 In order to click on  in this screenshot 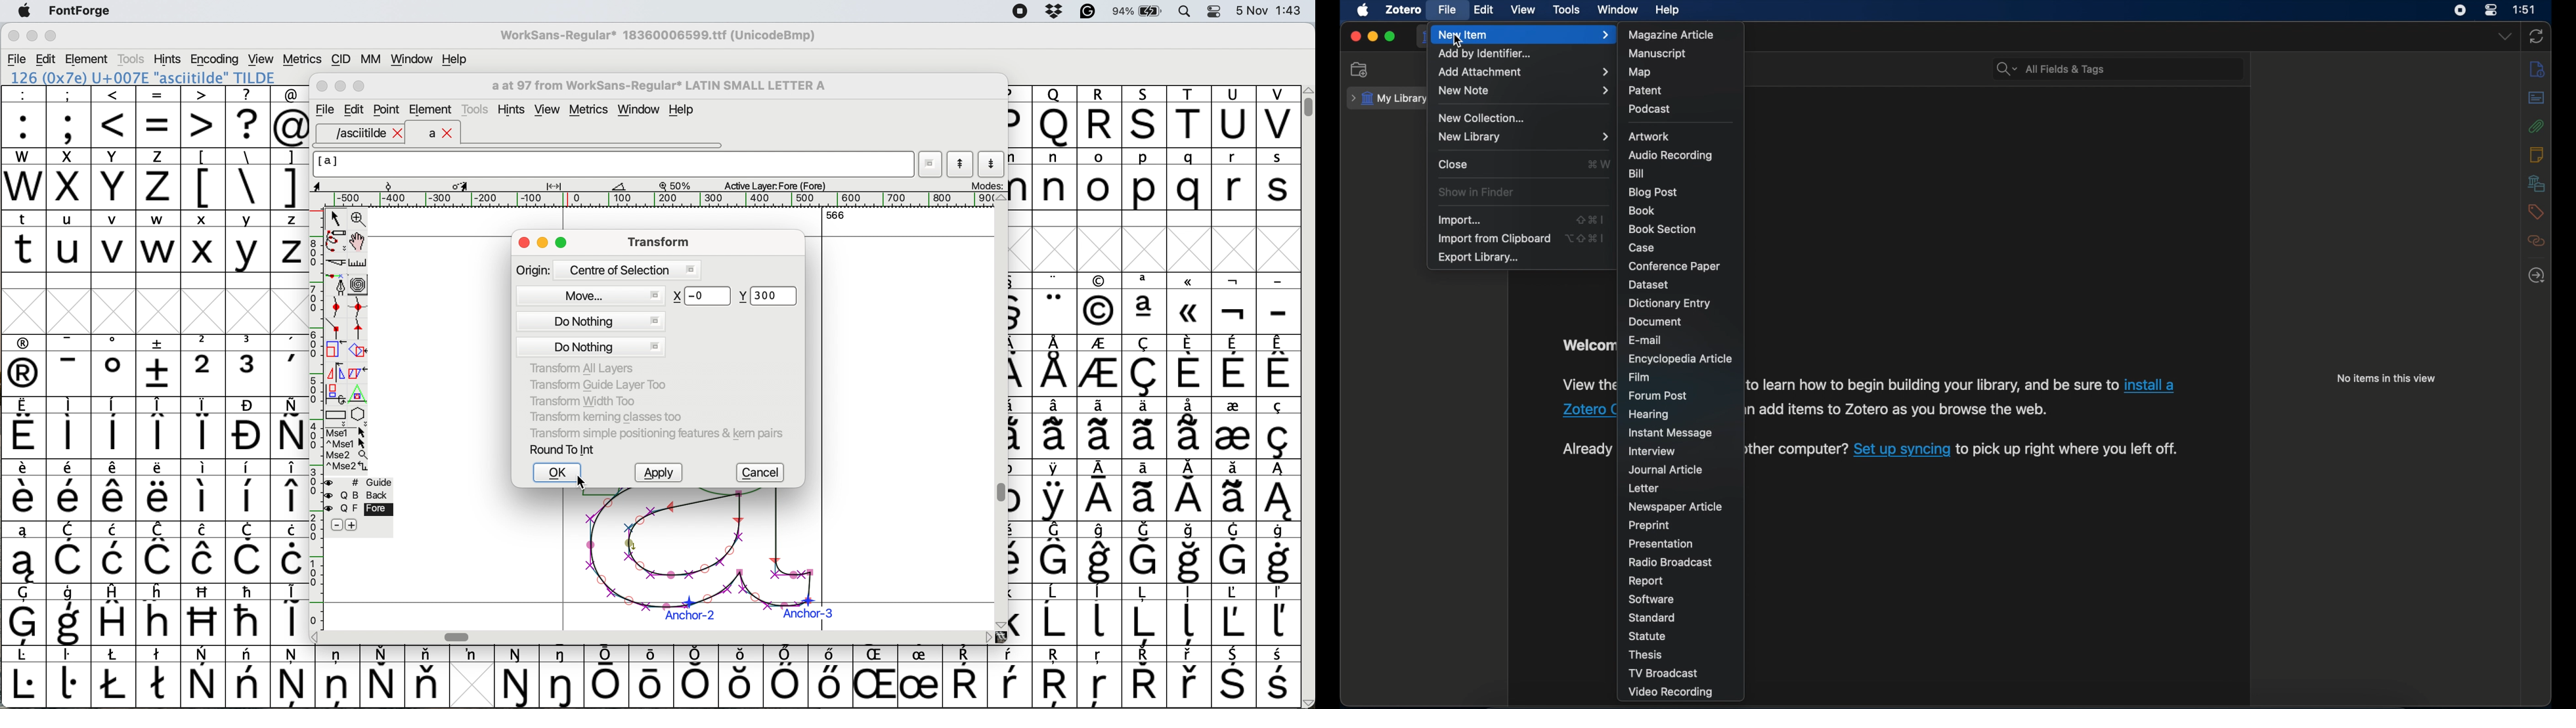, I will do `click(703, 296)`.